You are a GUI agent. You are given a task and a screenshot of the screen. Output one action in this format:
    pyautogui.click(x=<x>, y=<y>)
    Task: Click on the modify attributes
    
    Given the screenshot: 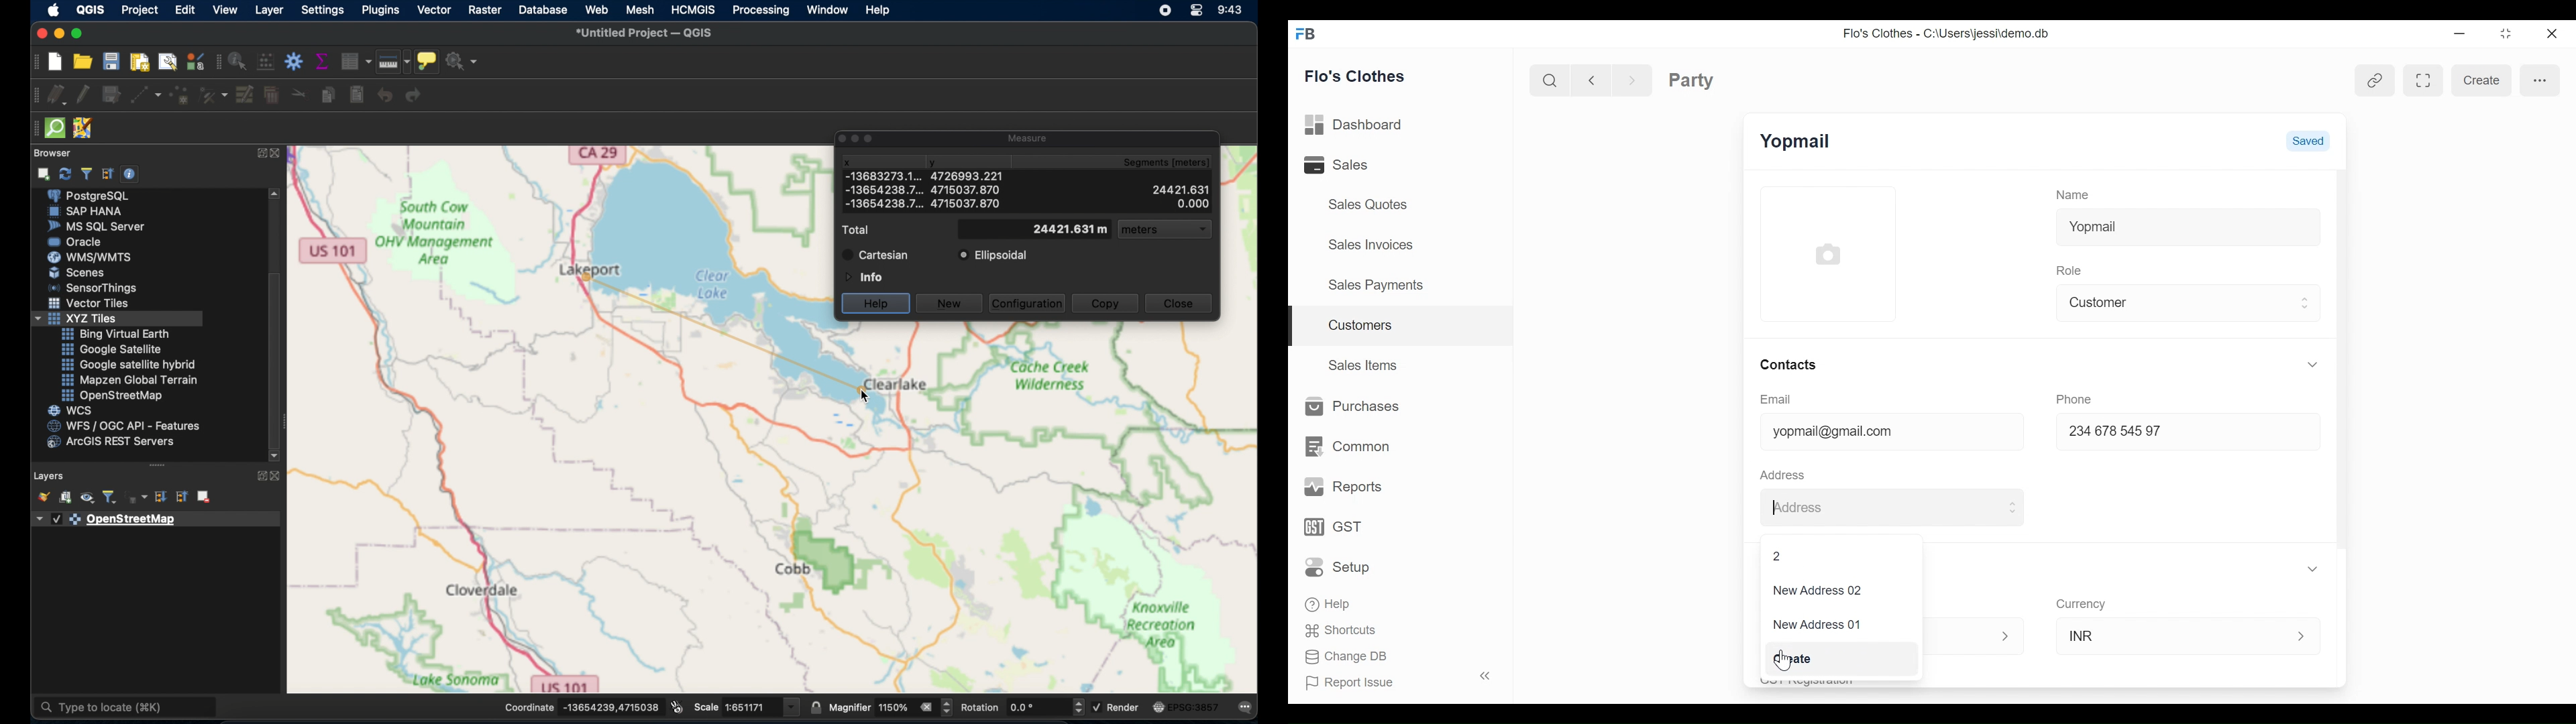 What is the action you would take?
    pyautogui.click(x=245, y=95)
    